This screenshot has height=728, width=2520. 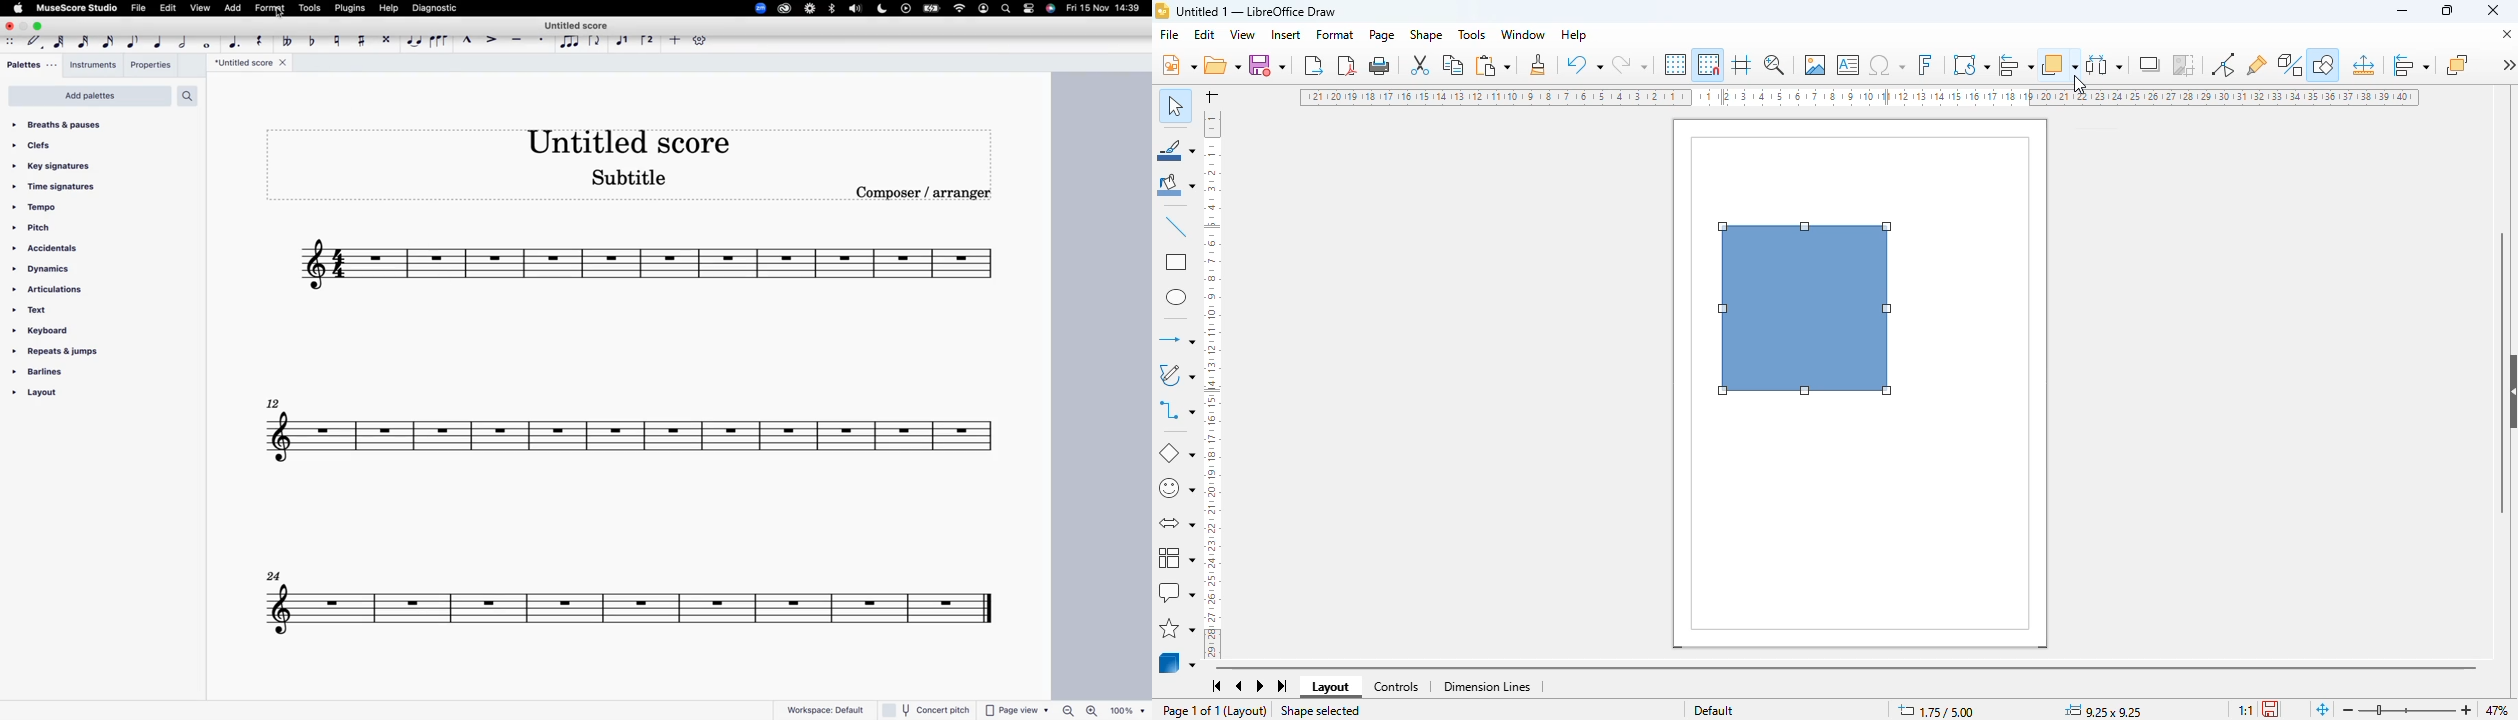 What do you see at coordinates (47, 331) in the screenshot?
I see `keyboard` at bounding box center [47, 331].